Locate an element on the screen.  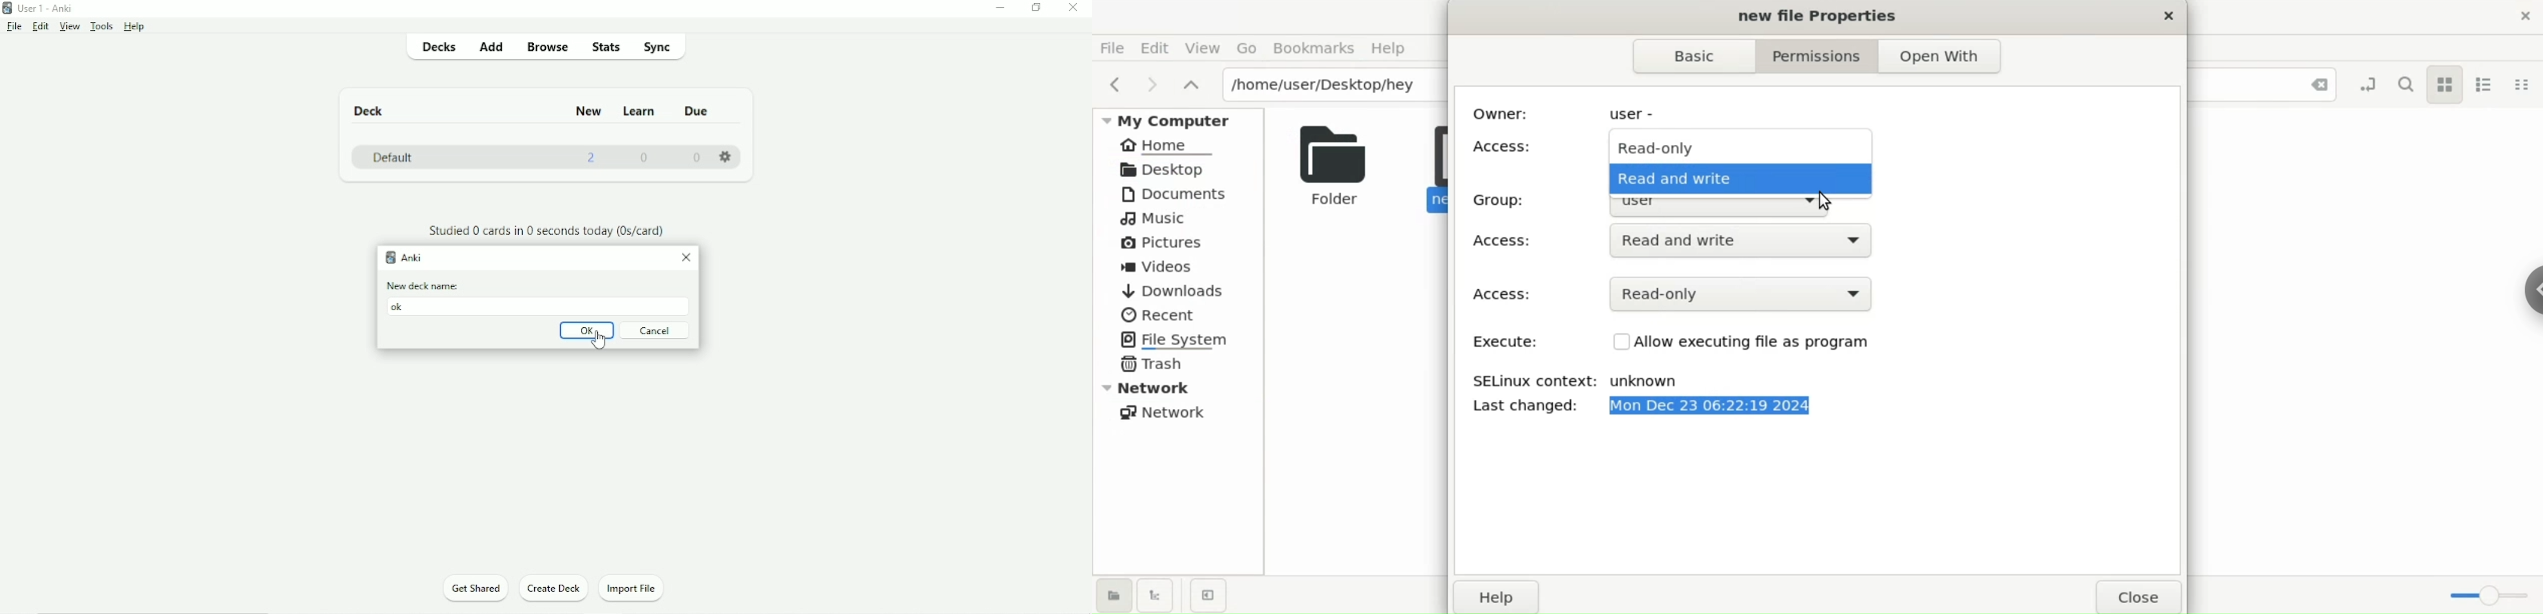
Desktop is located at coordinates (1181, 169).